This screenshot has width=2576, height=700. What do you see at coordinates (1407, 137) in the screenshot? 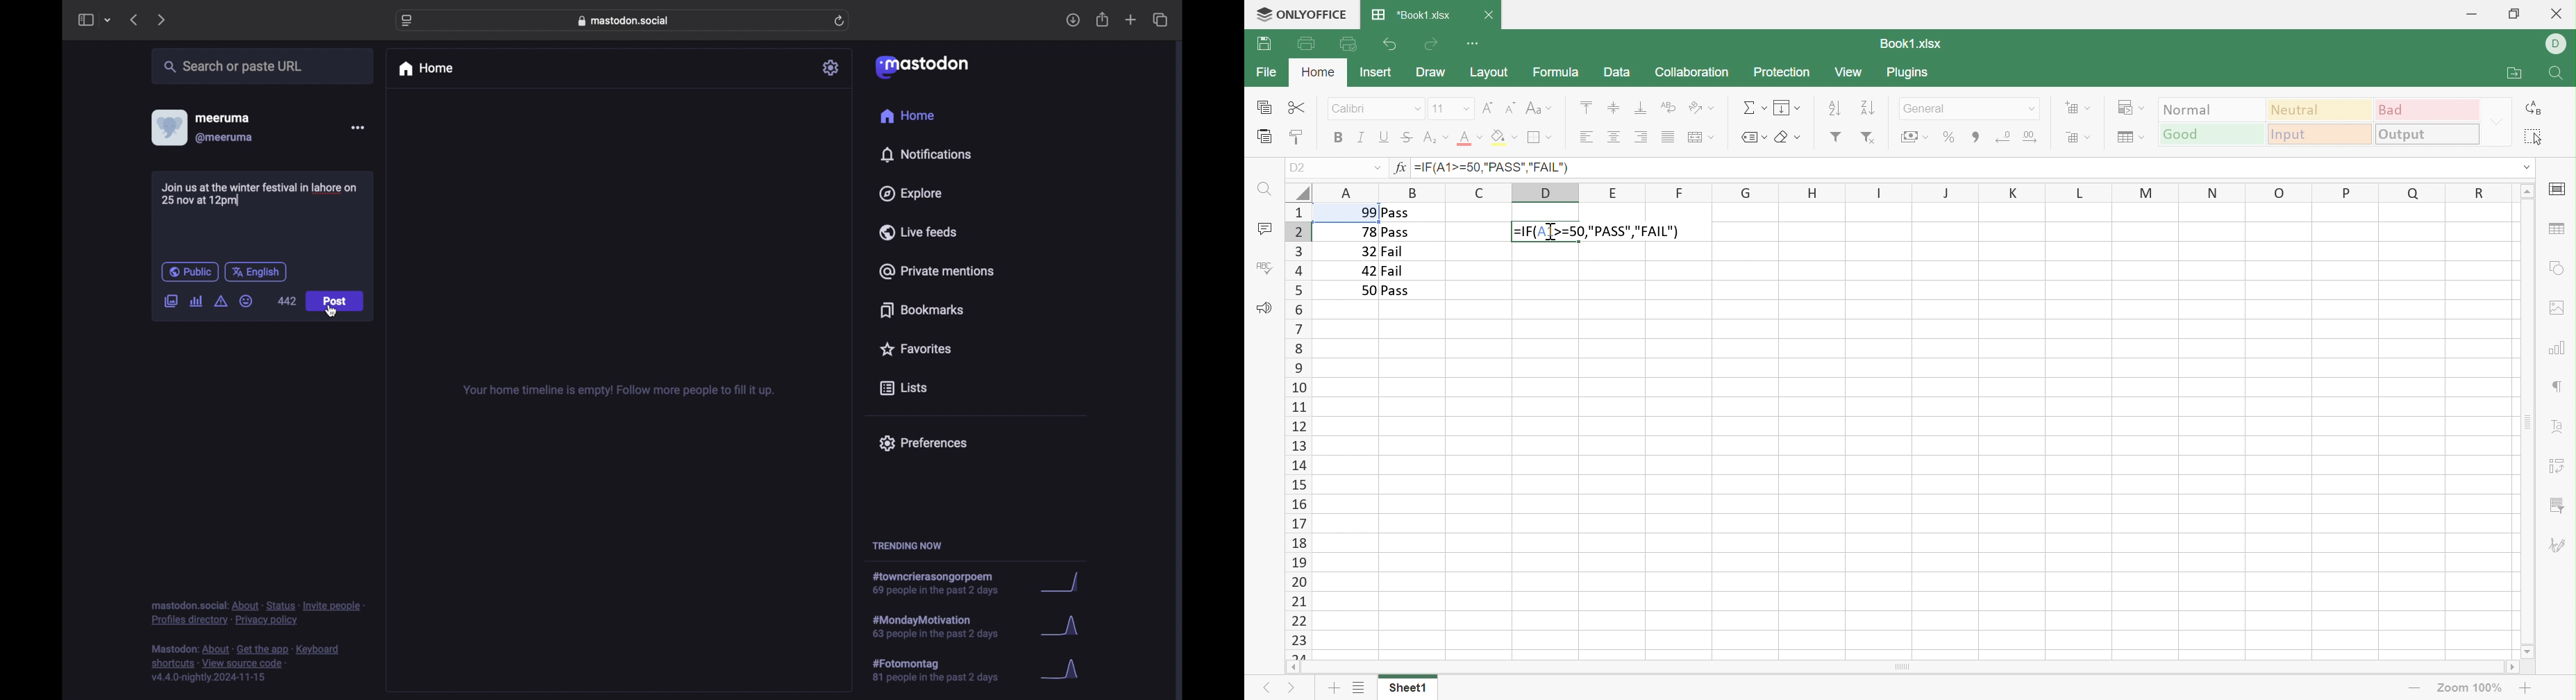
I see `Strikethrough` at bounding box center [1407, 137].